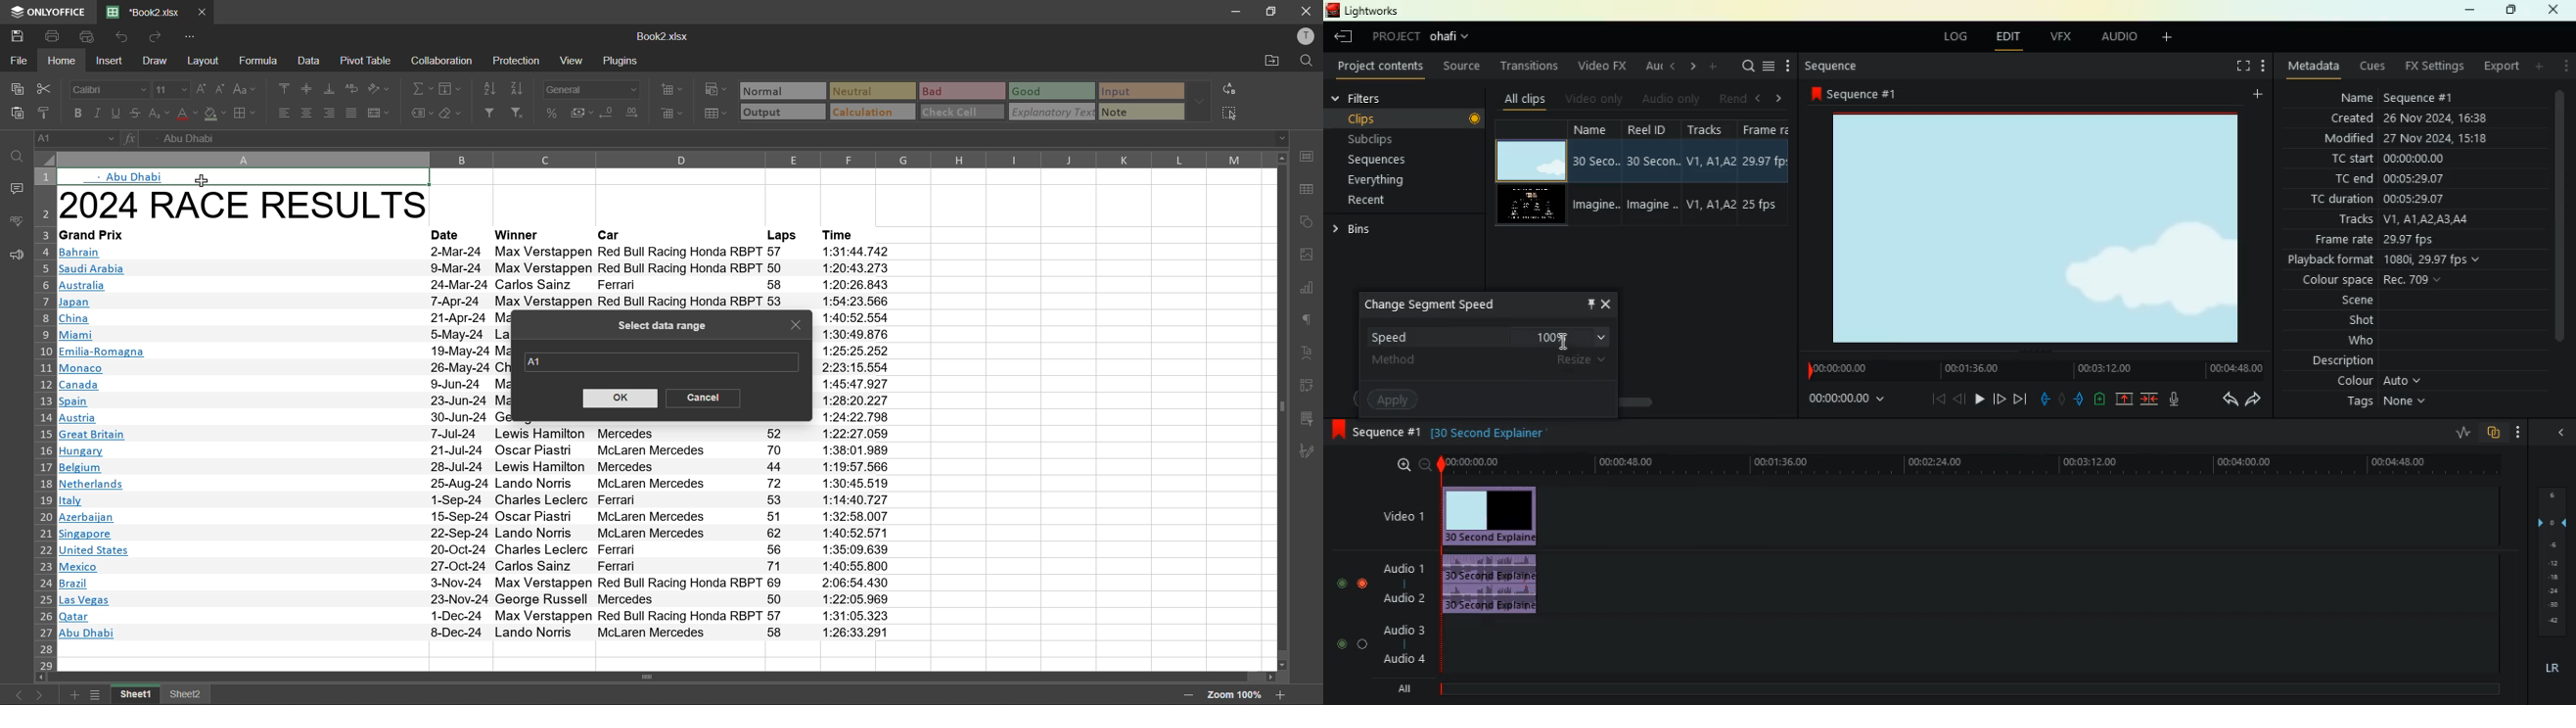  Describe the element at coordinates (647, 530) in the screenshot. I see `Winners & Car list` at that location.